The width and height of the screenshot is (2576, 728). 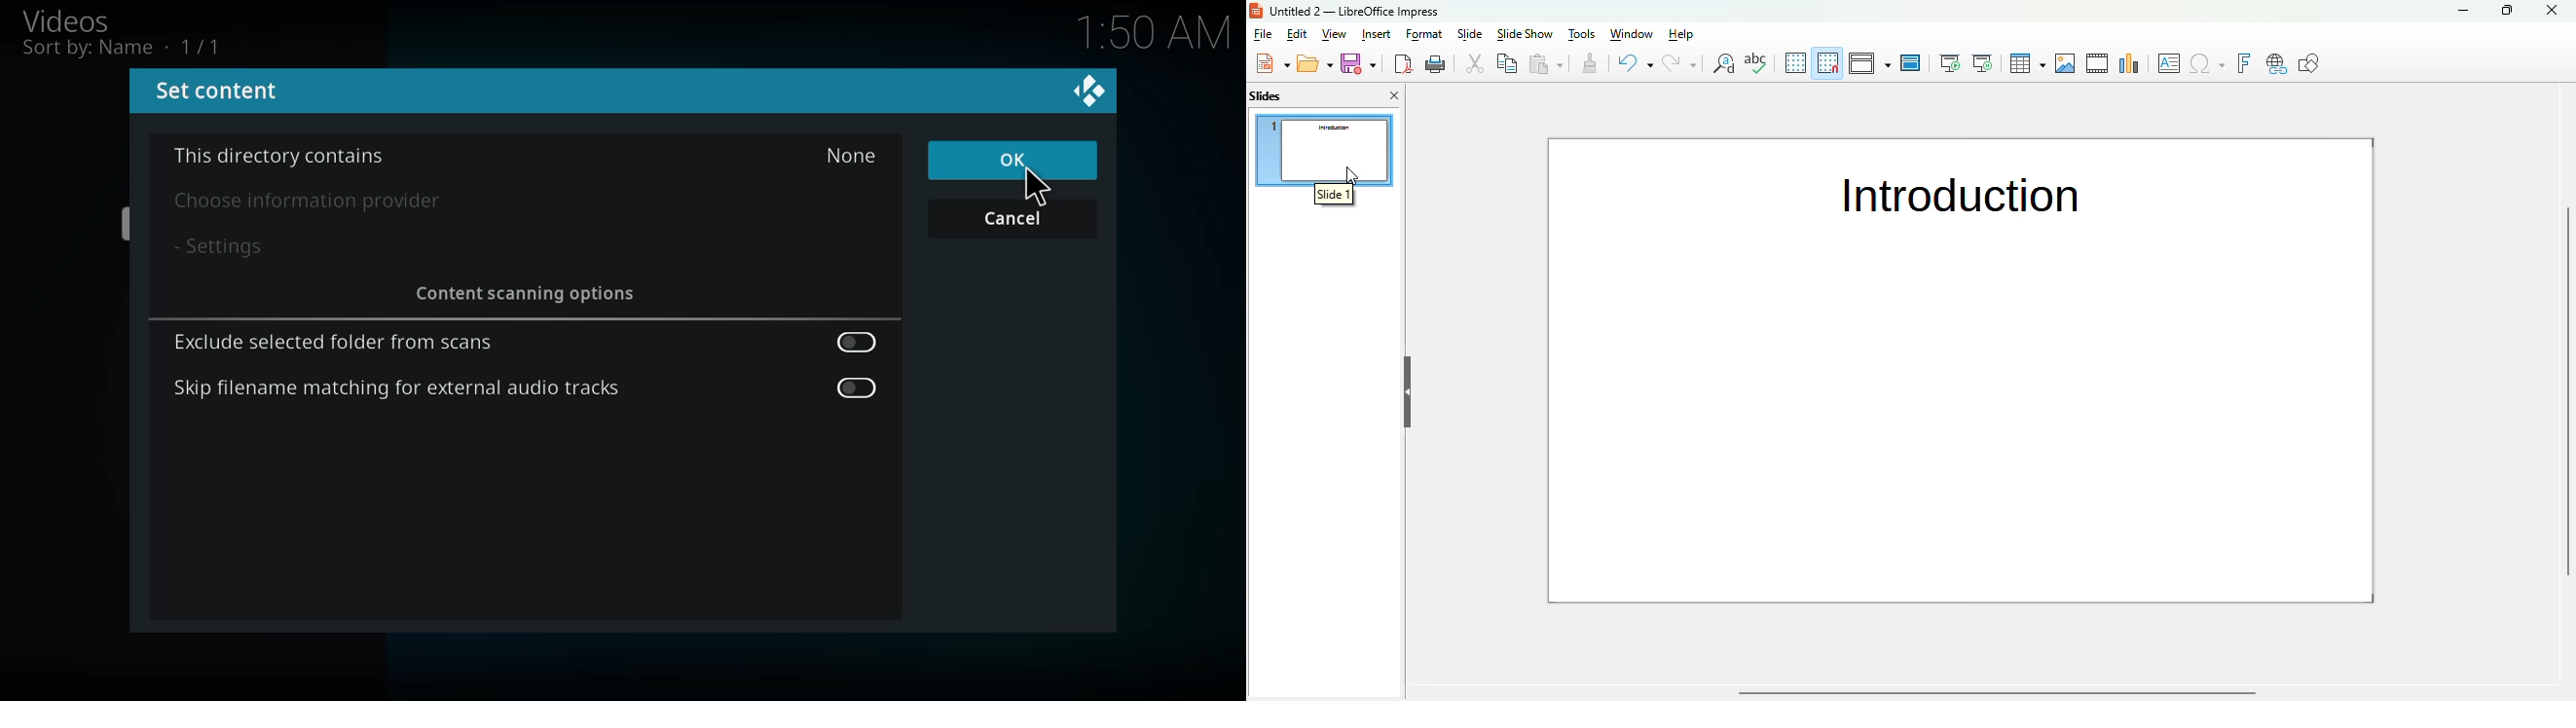 I want to click on content scanning options, so click(x=534, y=293).